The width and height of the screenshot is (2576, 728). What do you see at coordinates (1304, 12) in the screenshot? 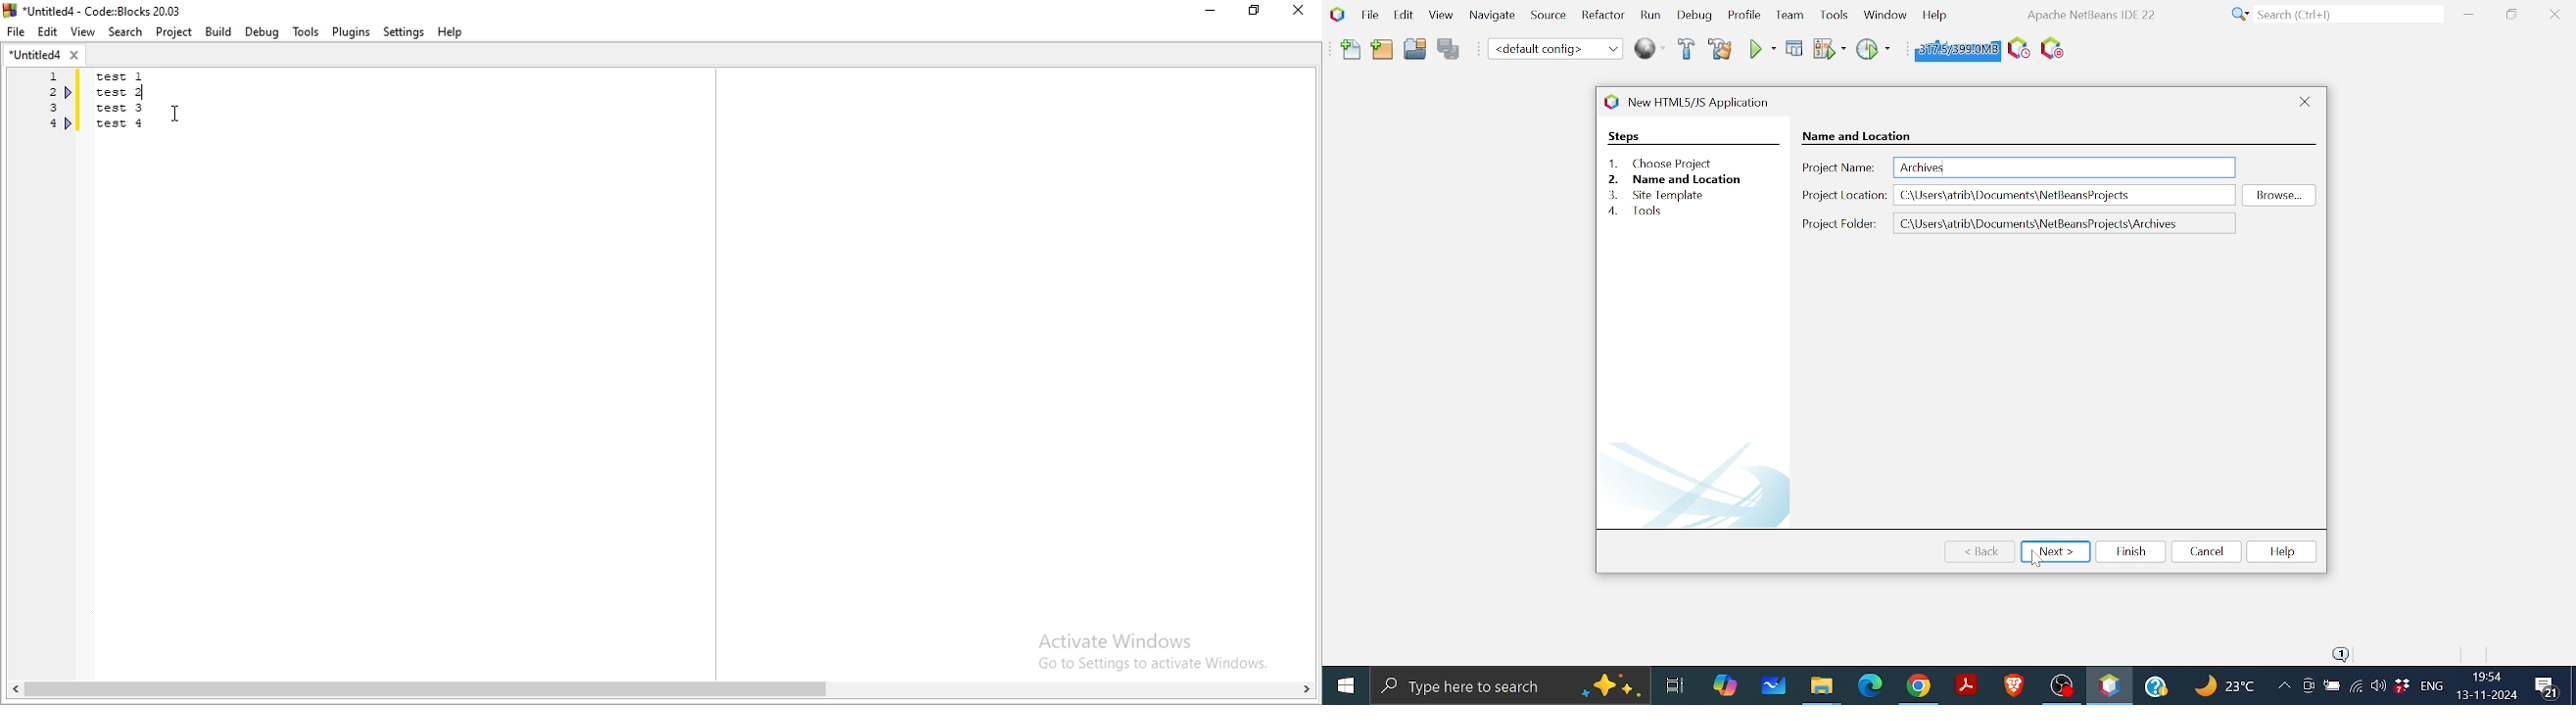
I see `close` at bounding box center [1304, 12].